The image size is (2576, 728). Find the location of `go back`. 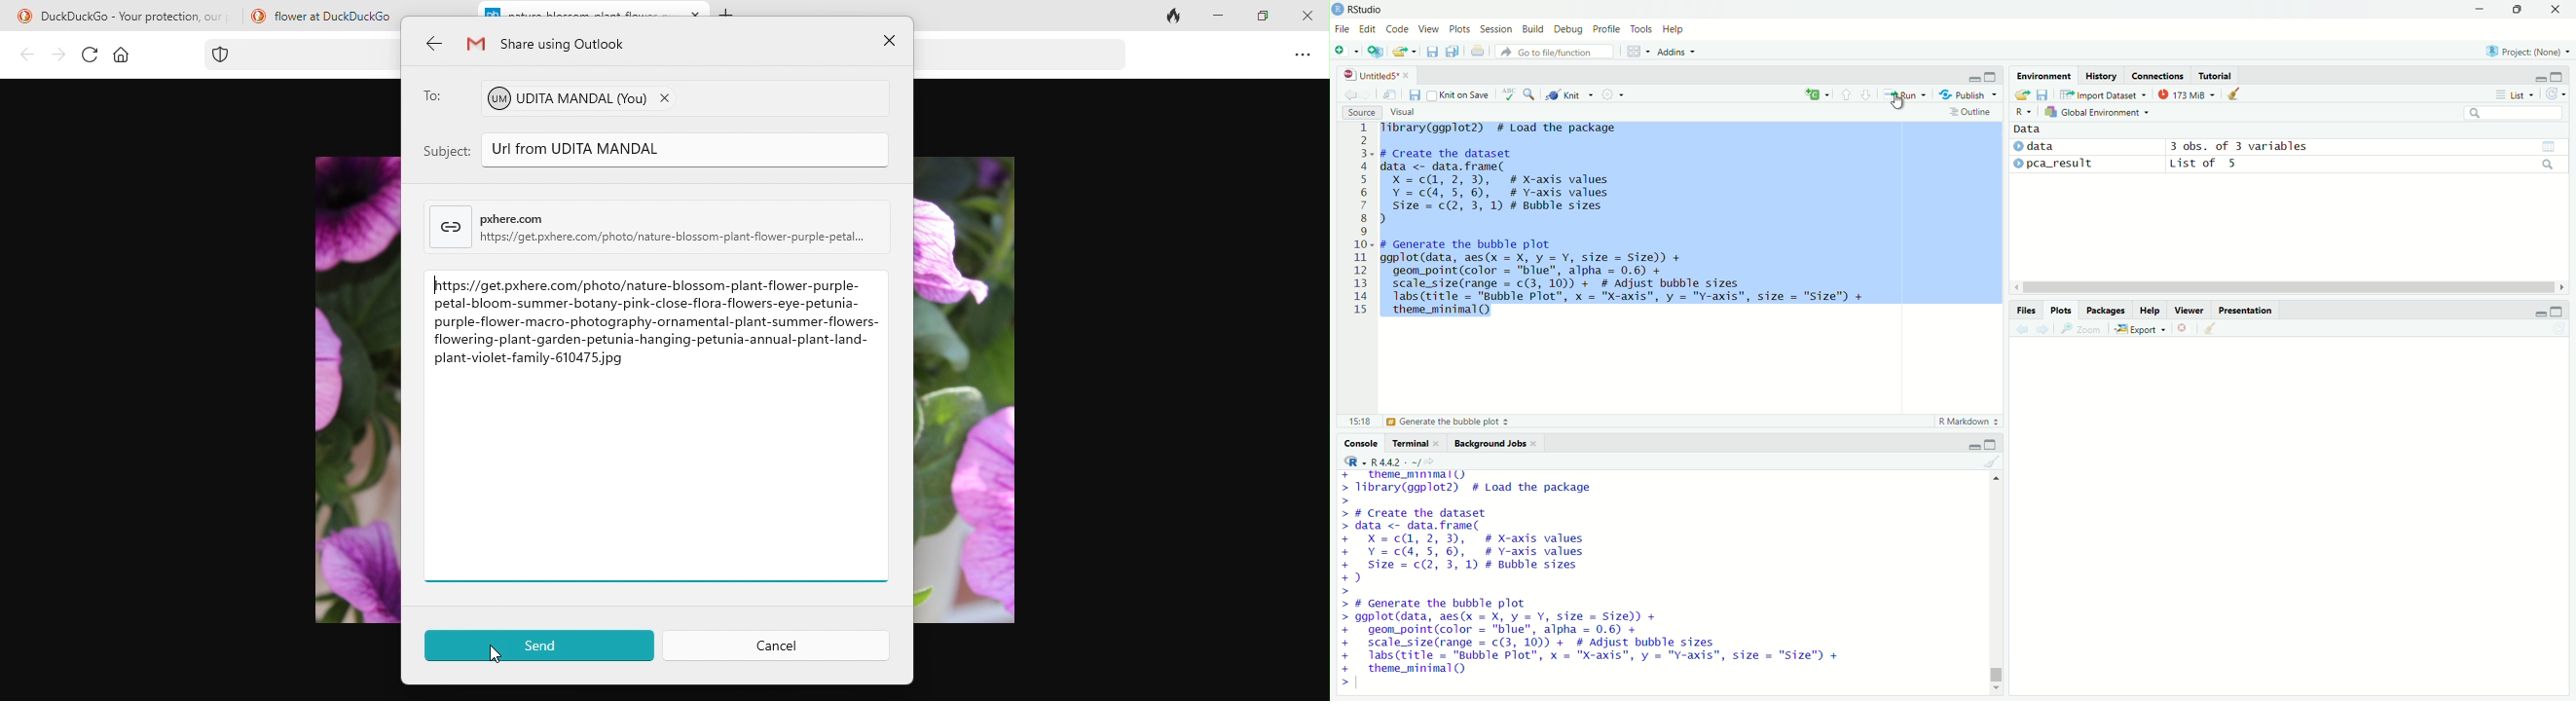

go back is located at coordinates (1350, 93).